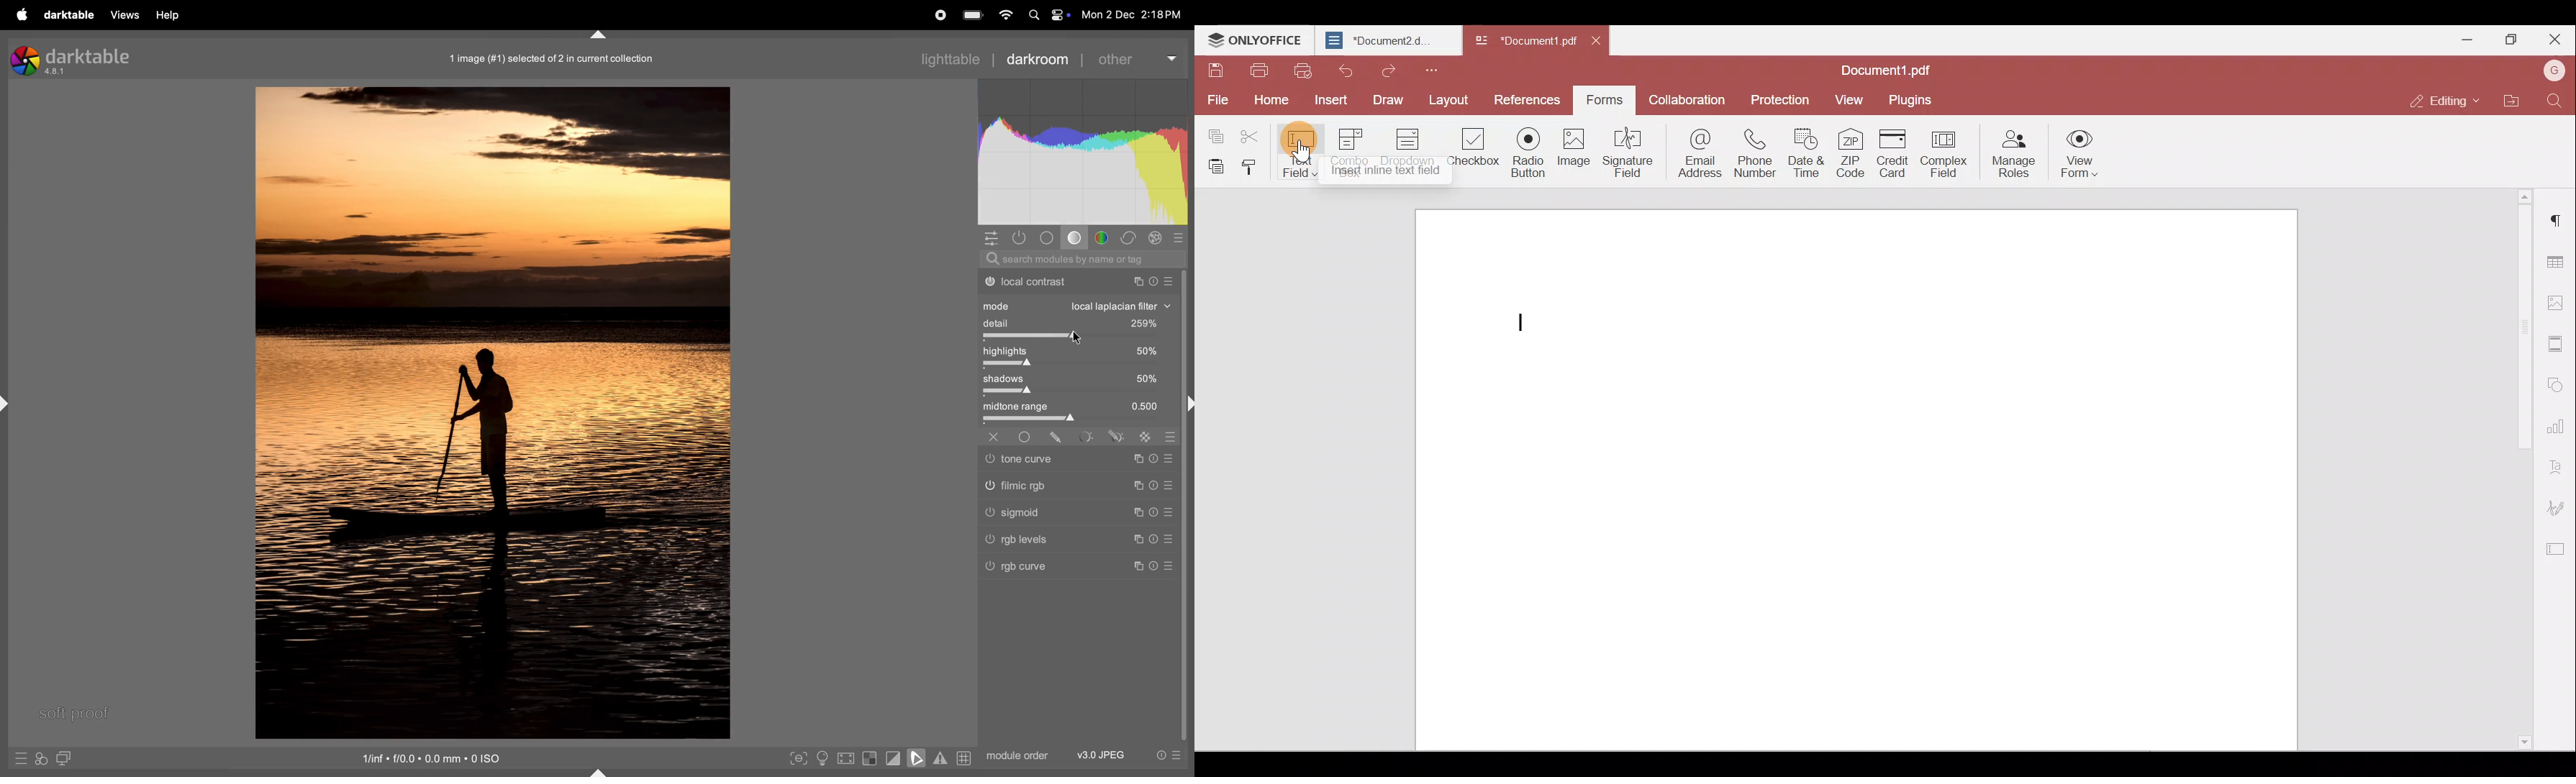  What do you see at coordinates (1894, 153) in the screenshot?
I see `Credit card` at bounding box center [1894, 153].